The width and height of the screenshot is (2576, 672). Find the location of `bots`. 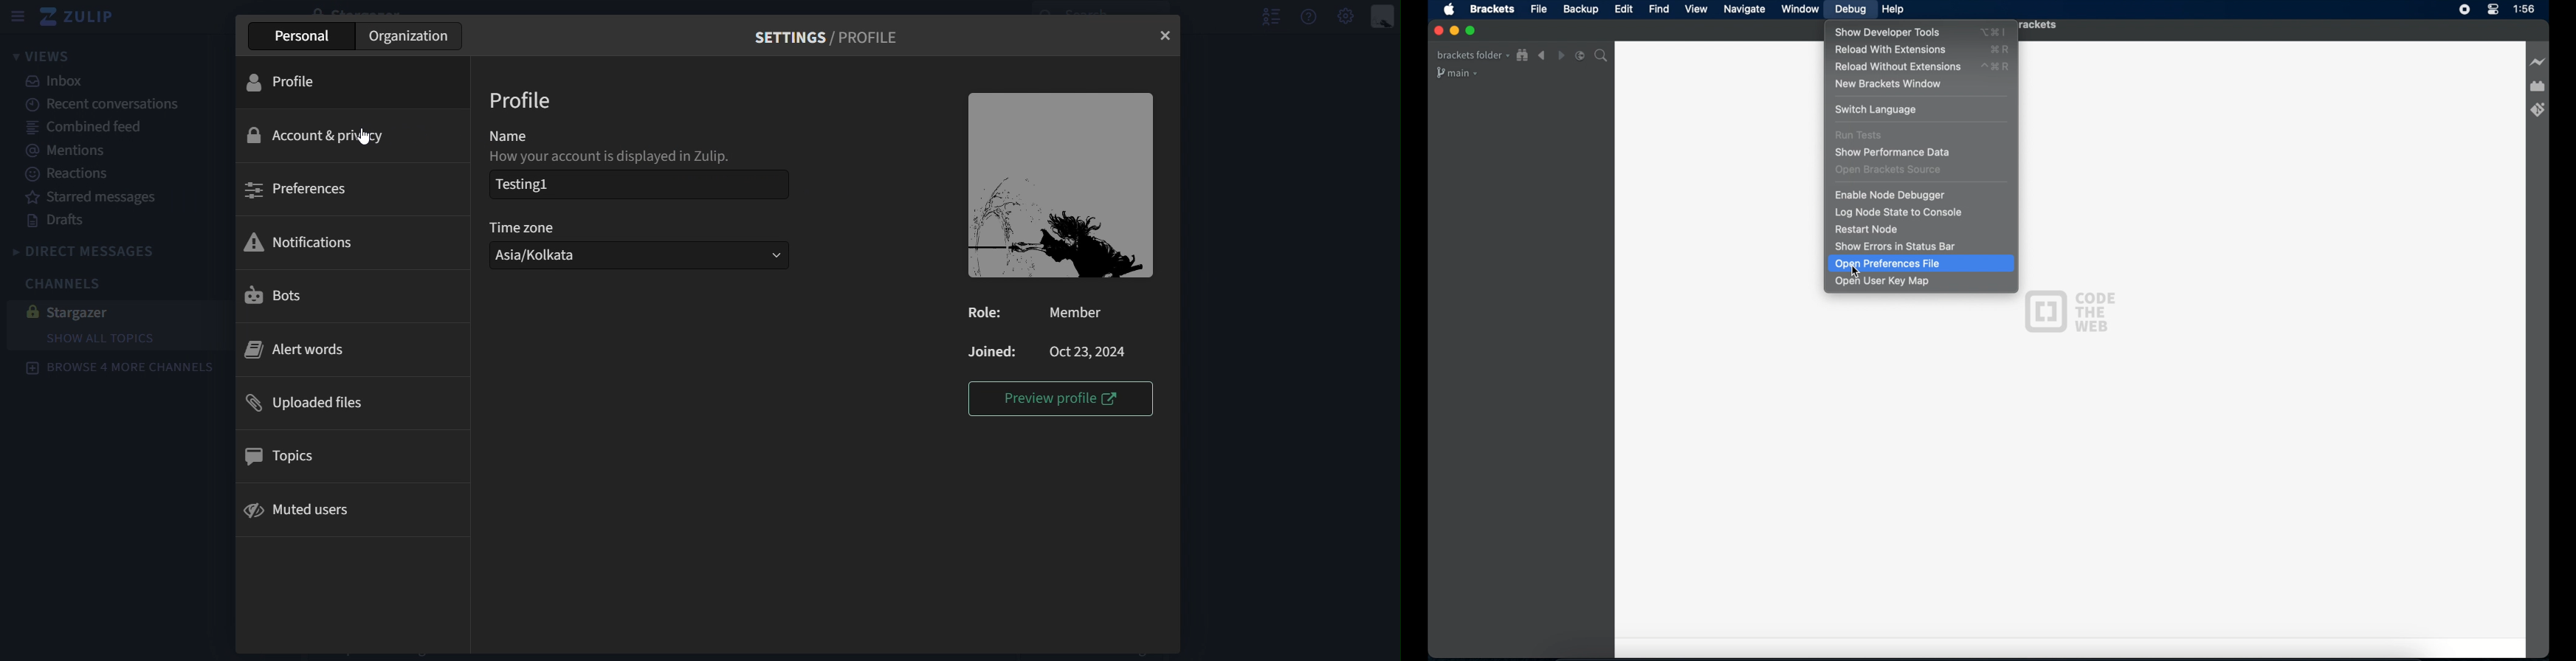

bots is located at coordinates (279, 294).